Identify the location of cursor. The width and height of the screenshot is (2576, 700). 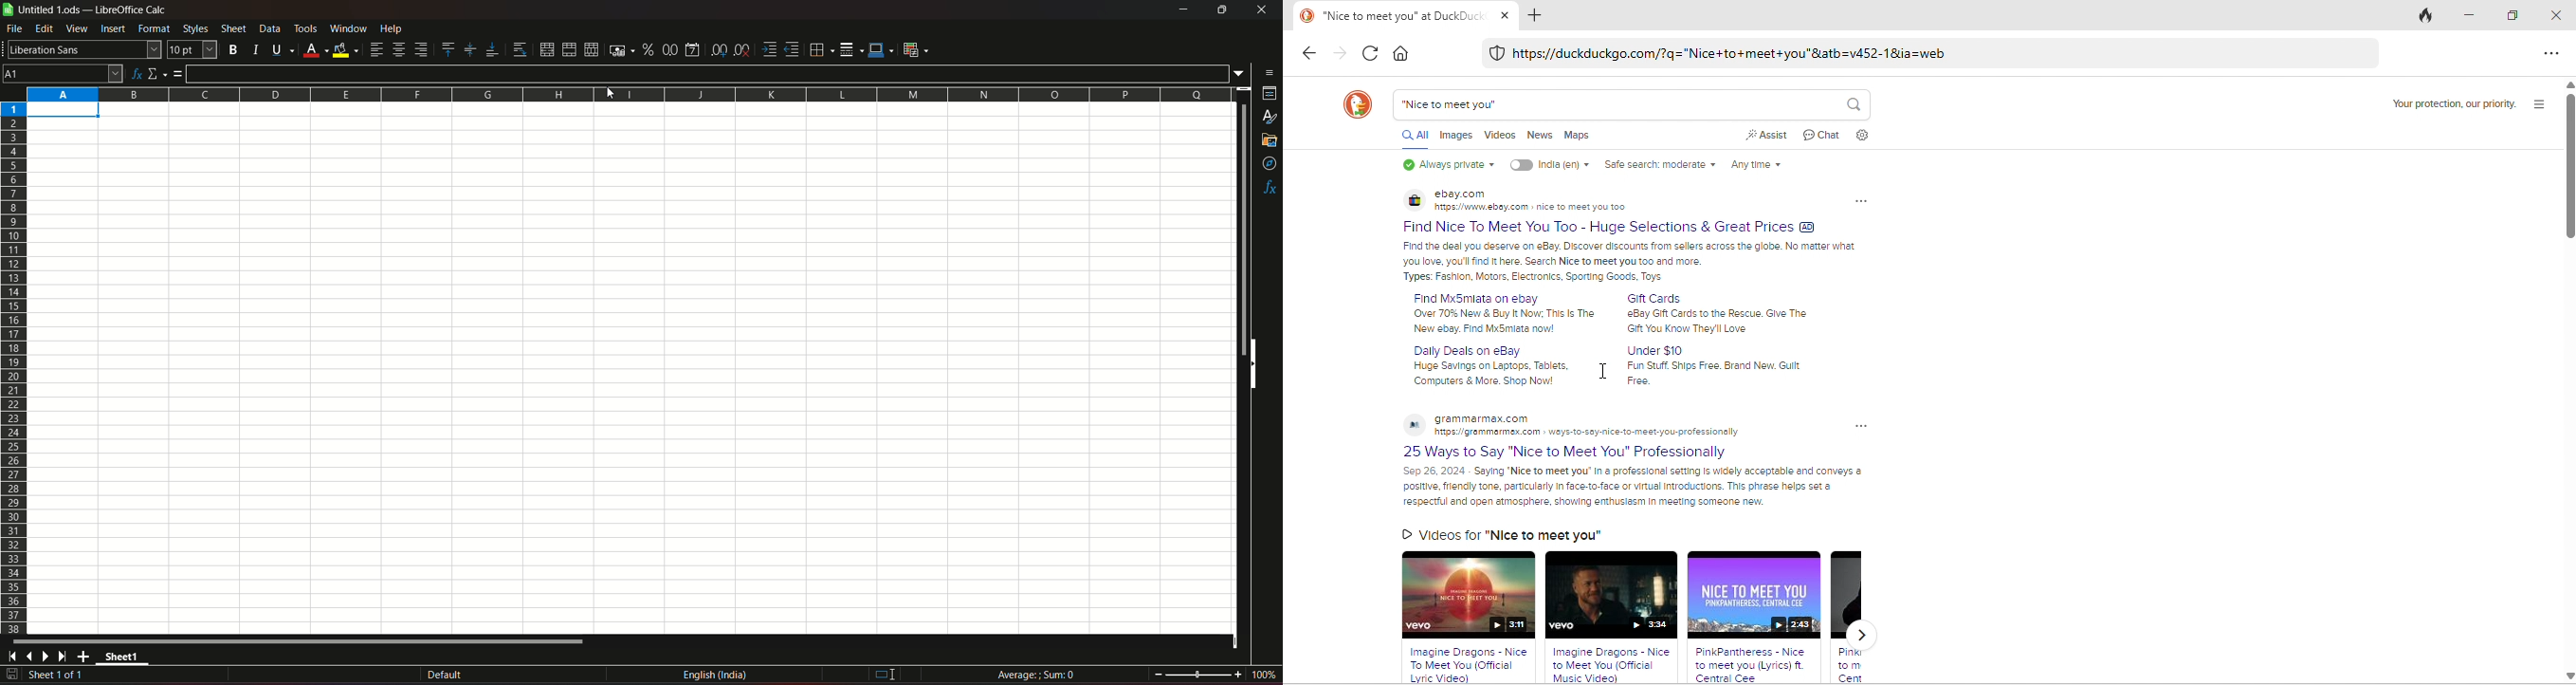
(609, 97).